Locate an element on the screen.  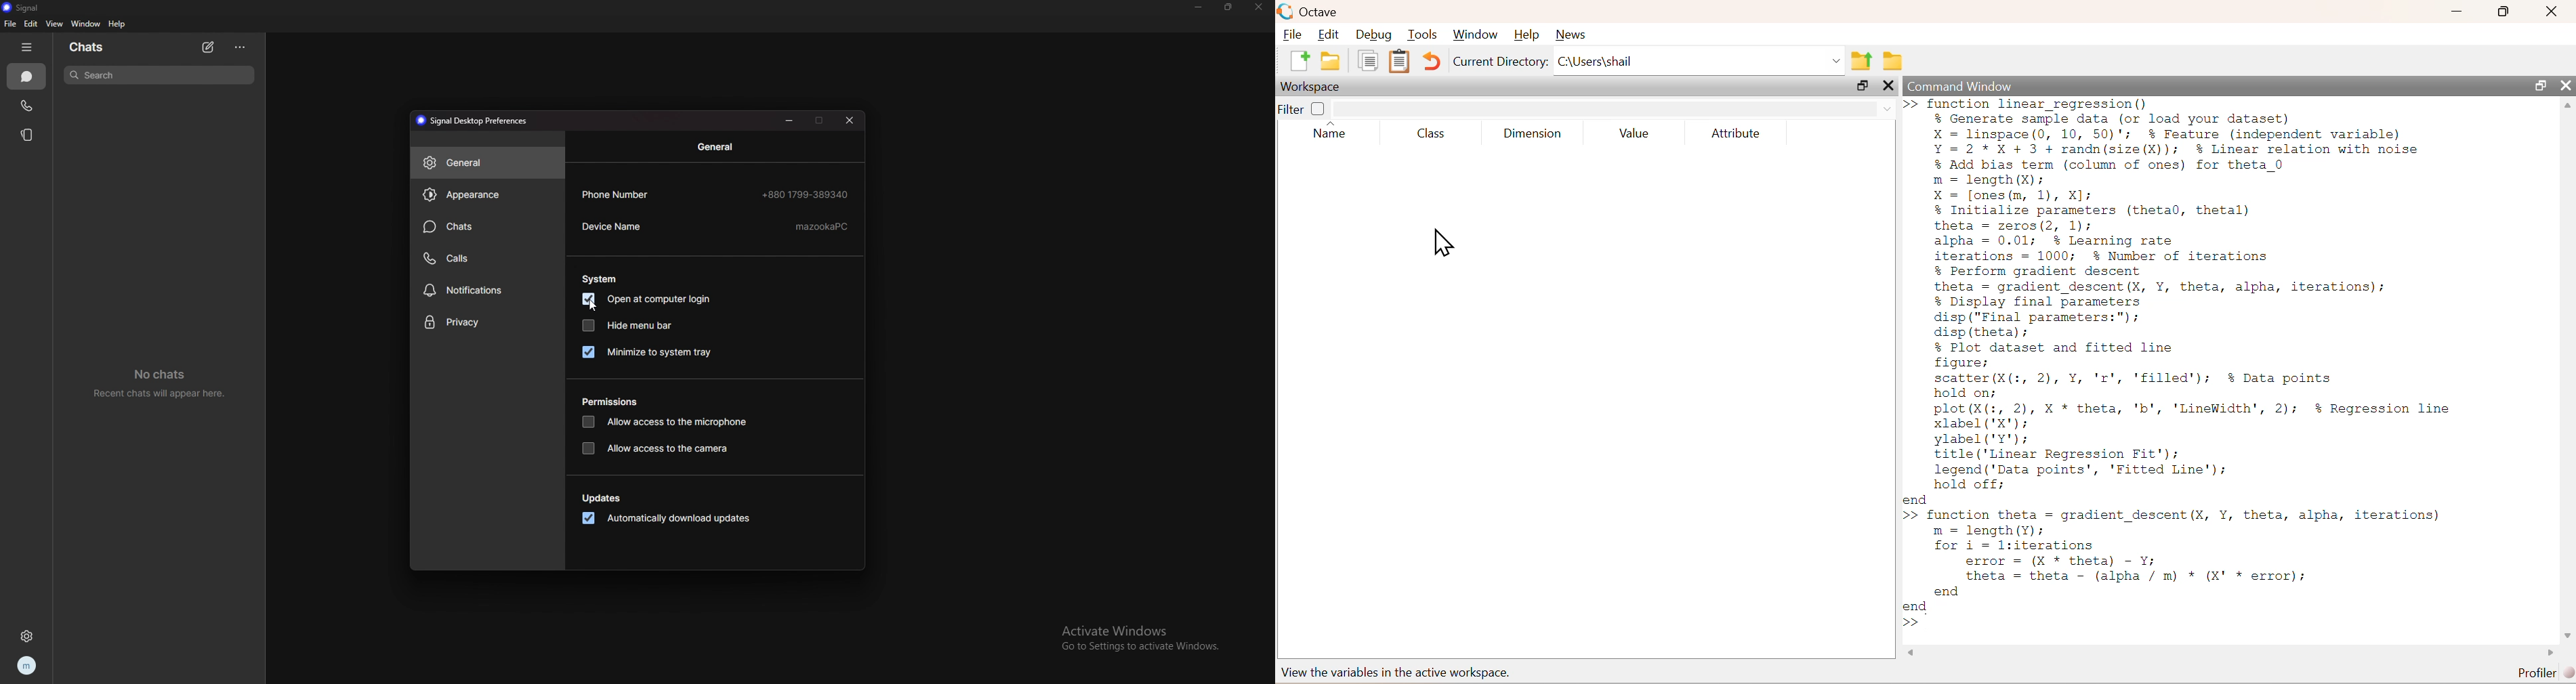
calls is located at coordinates (489, 257).